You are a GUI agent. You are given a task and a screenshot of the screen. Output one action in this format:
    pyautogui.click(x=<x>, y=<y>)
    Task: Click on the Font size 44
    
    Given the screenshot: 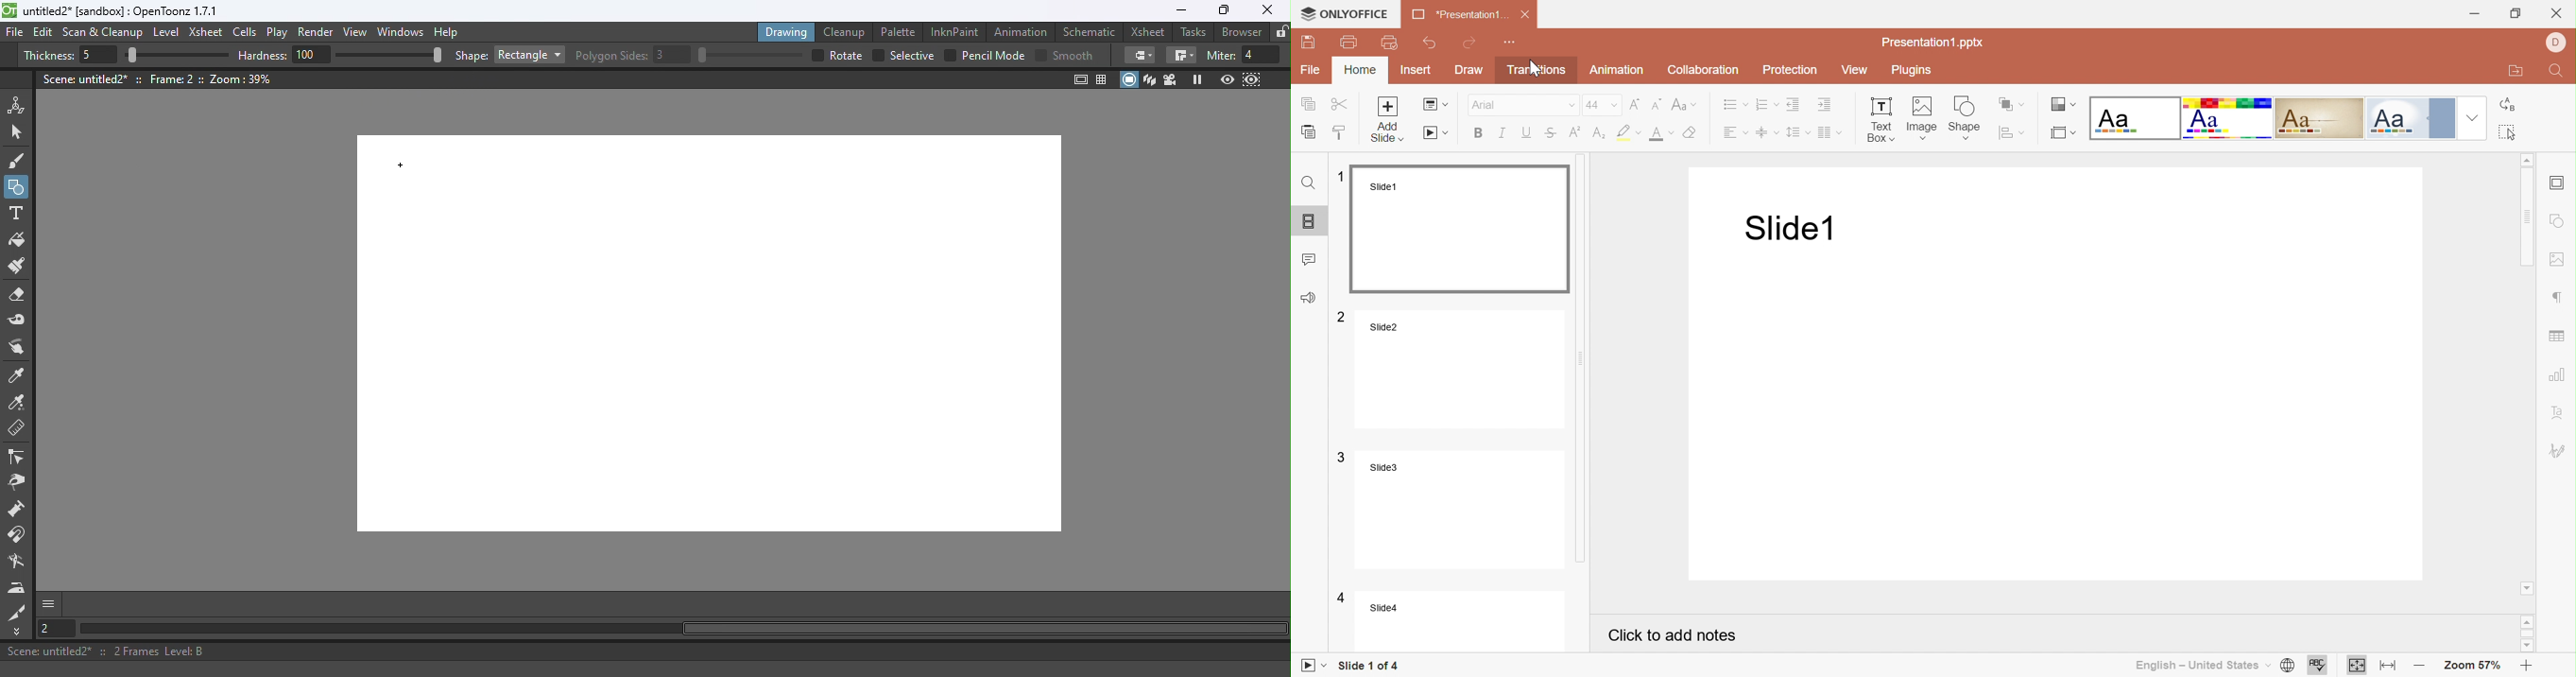 What is the action you would take?
    pyautogui.click(x=1602, y=105)
    